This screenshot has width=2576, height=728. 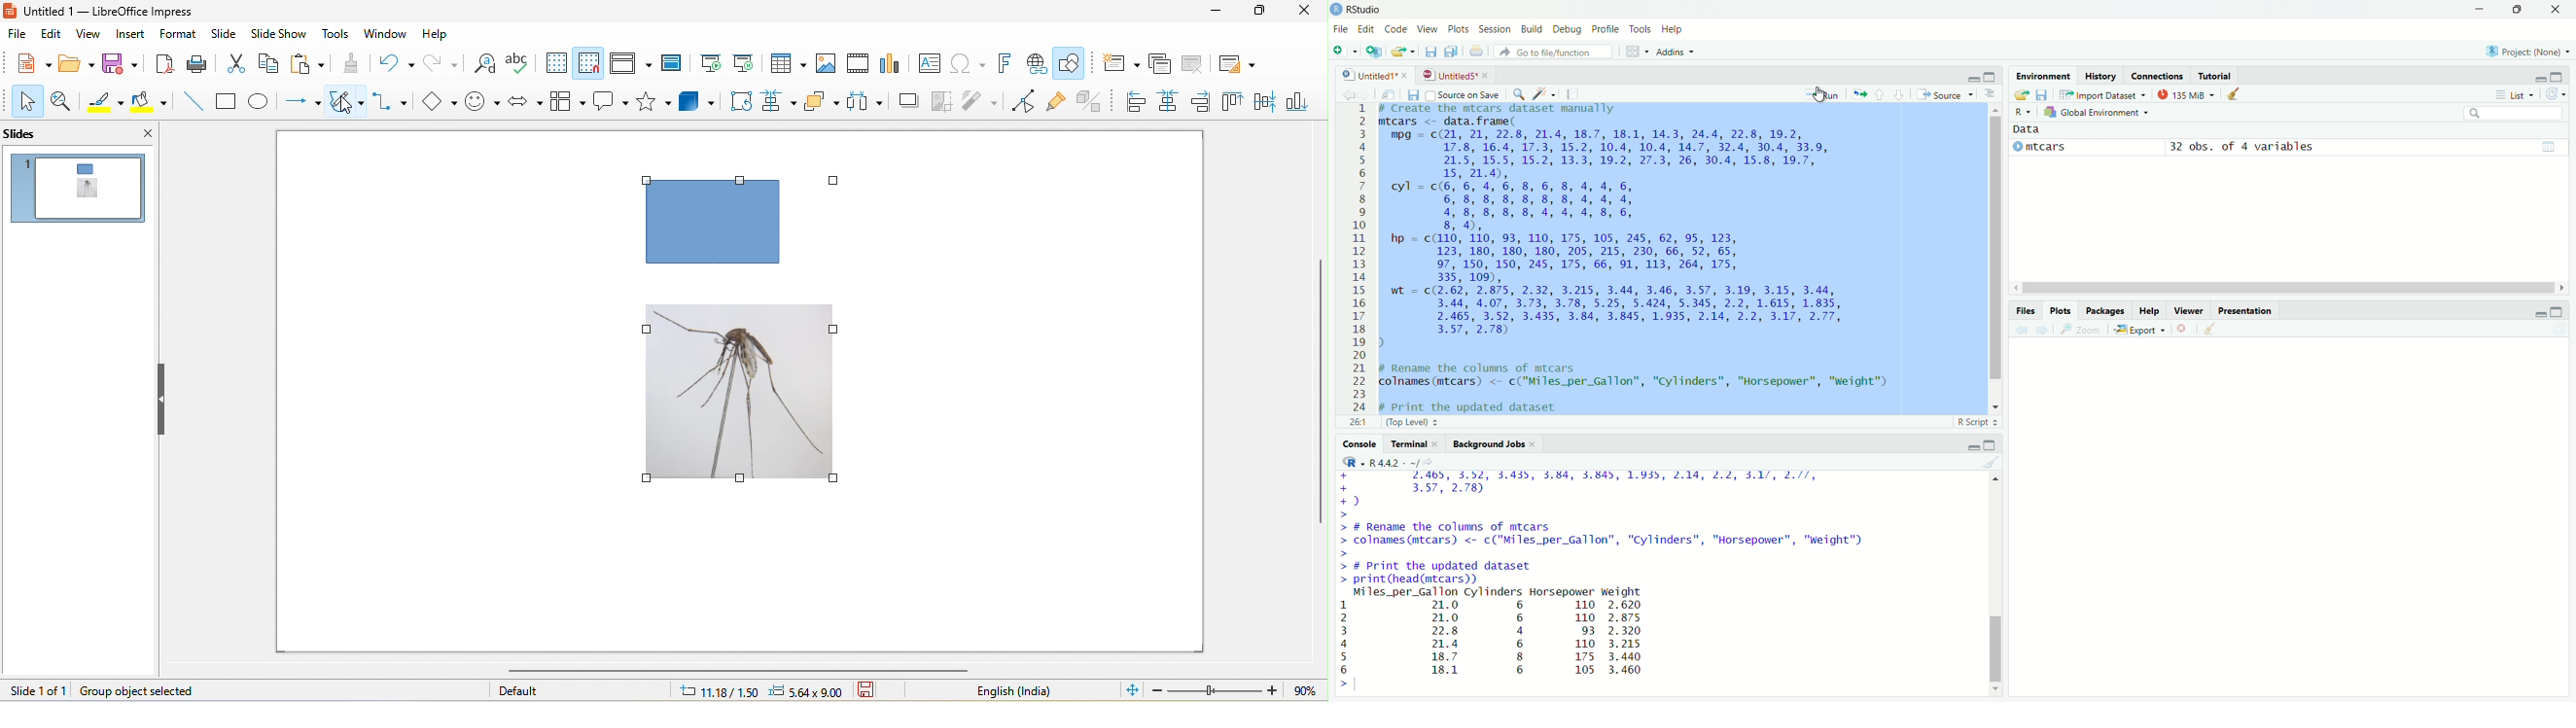 What do you see at coordinates (2547, 145) in the screenshot?
I see `view` at bounding box center [2547, 145].